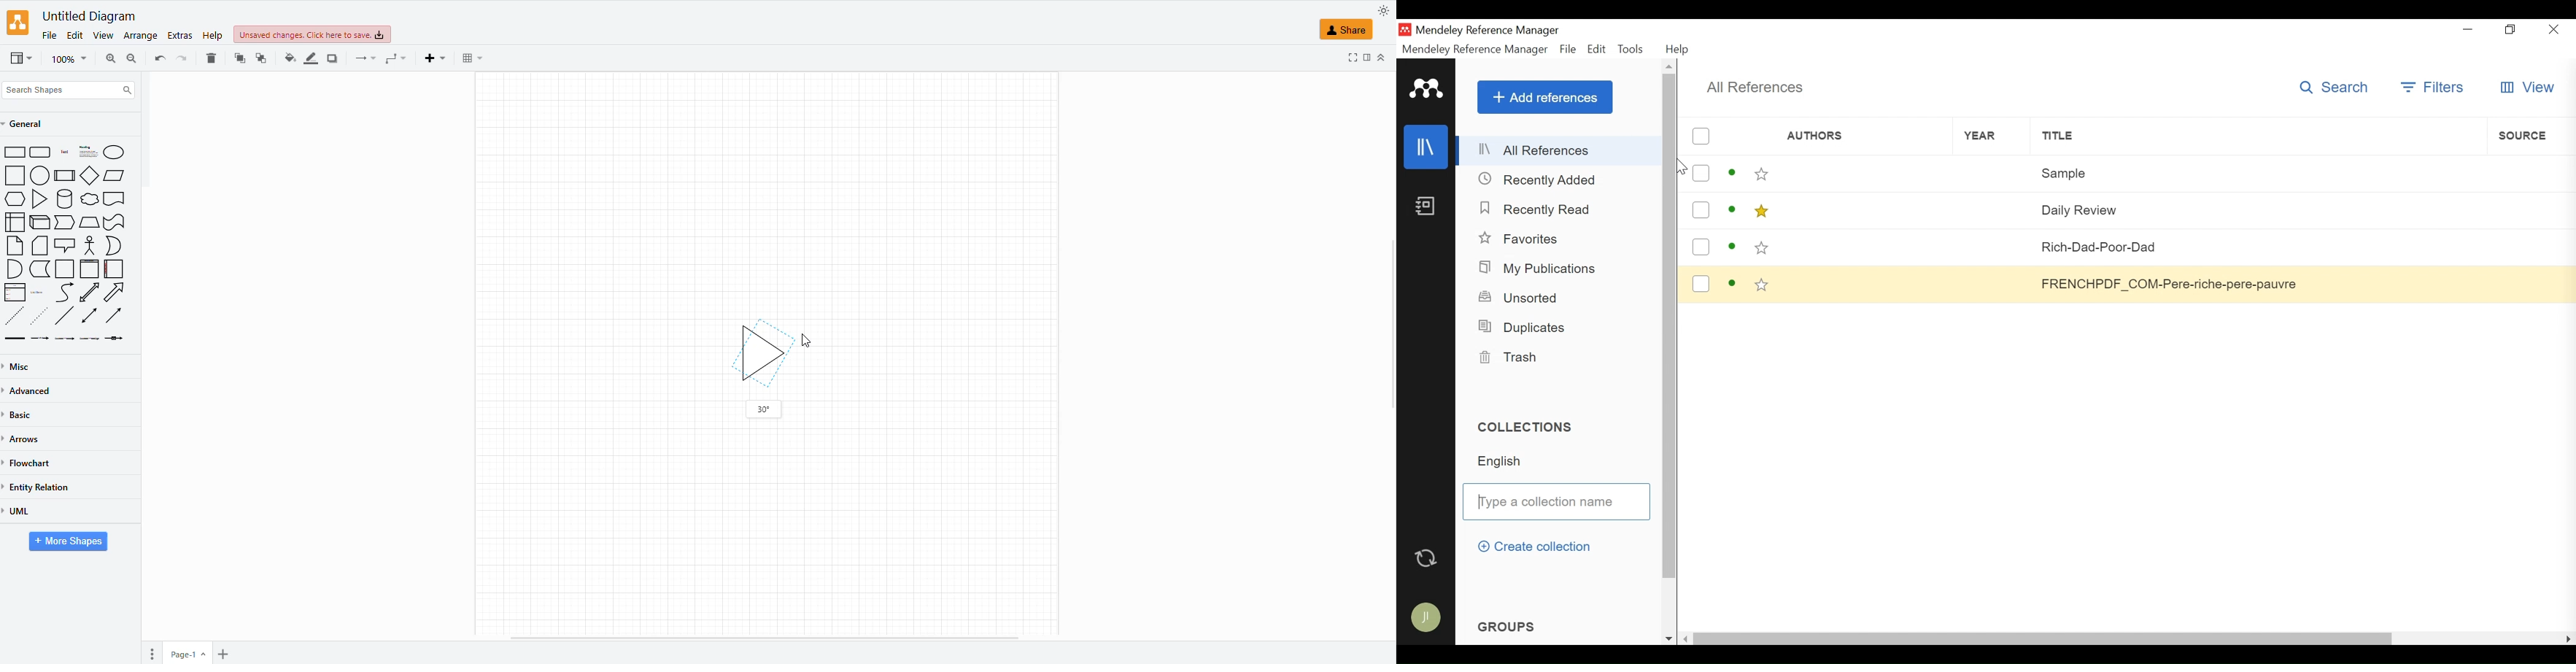  What do you see at coordinates (1701, 136) in the screenshot?
I see `(un)select` at bounding box center [1701, 136].